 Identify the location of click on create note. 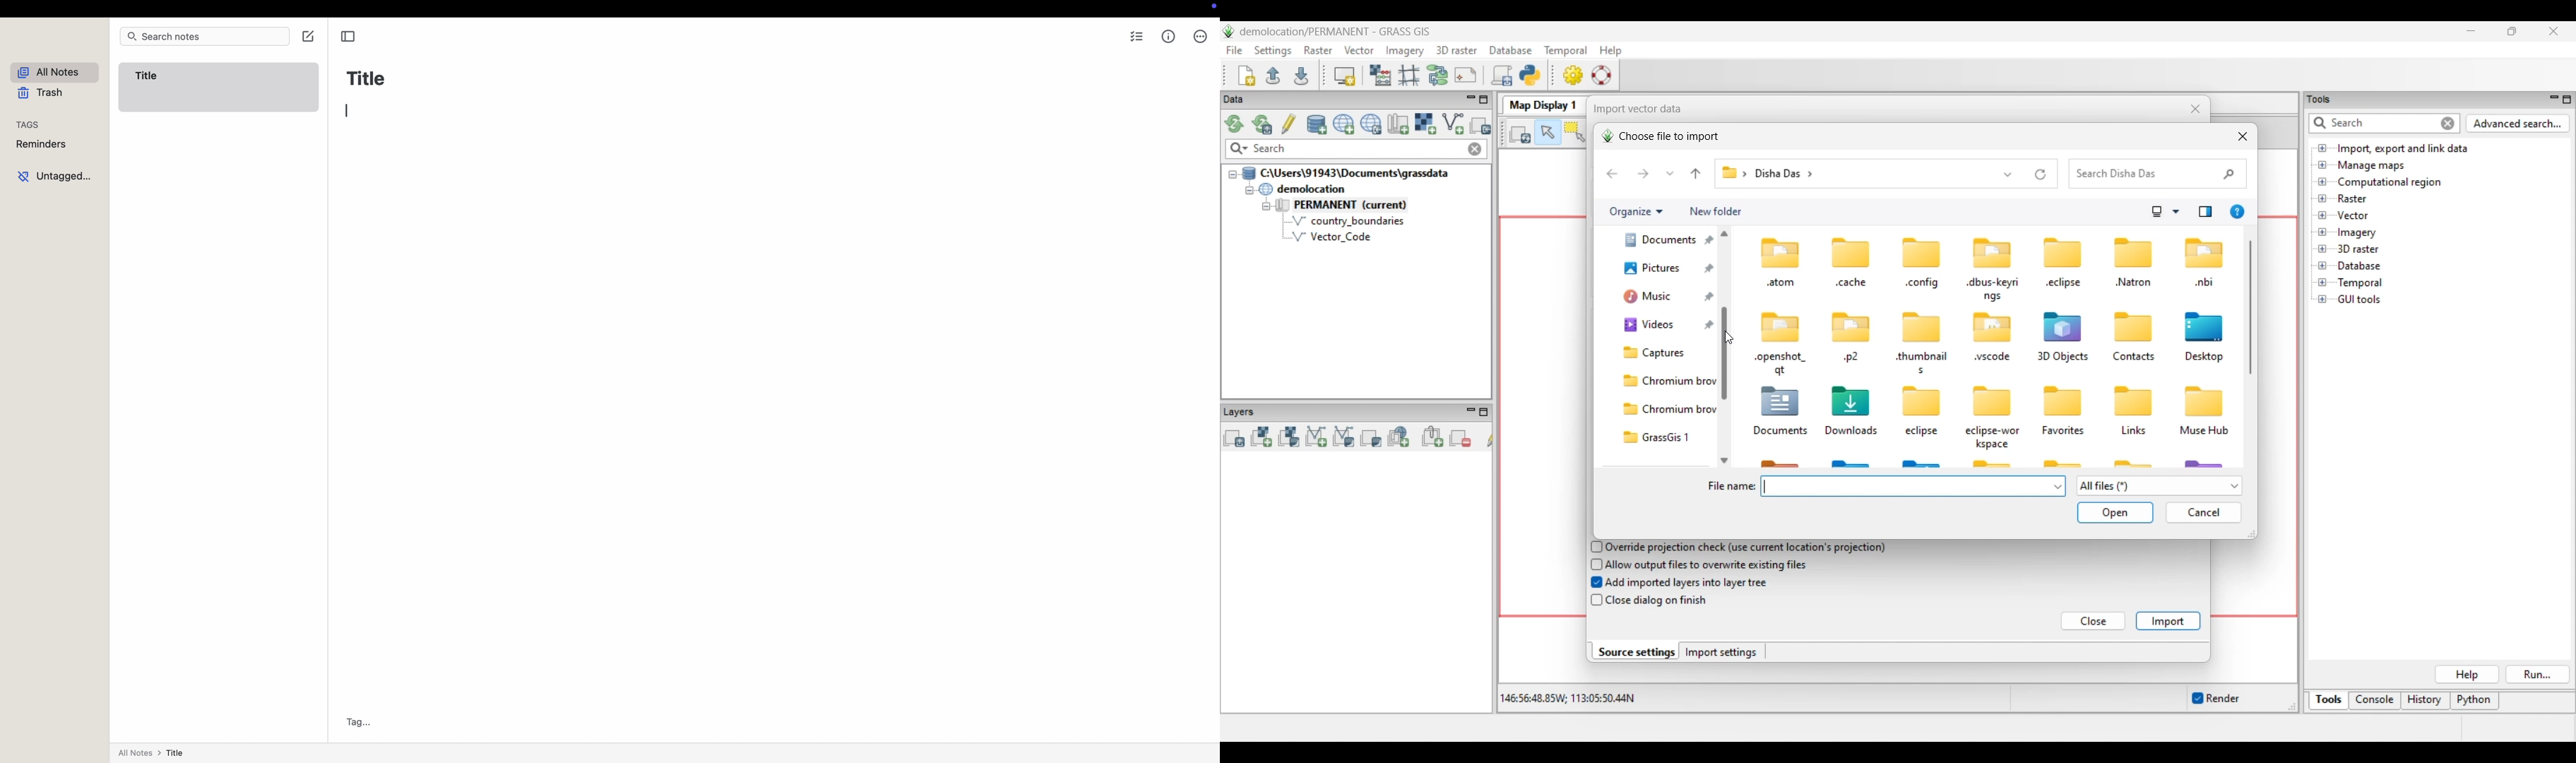
(311, 38).